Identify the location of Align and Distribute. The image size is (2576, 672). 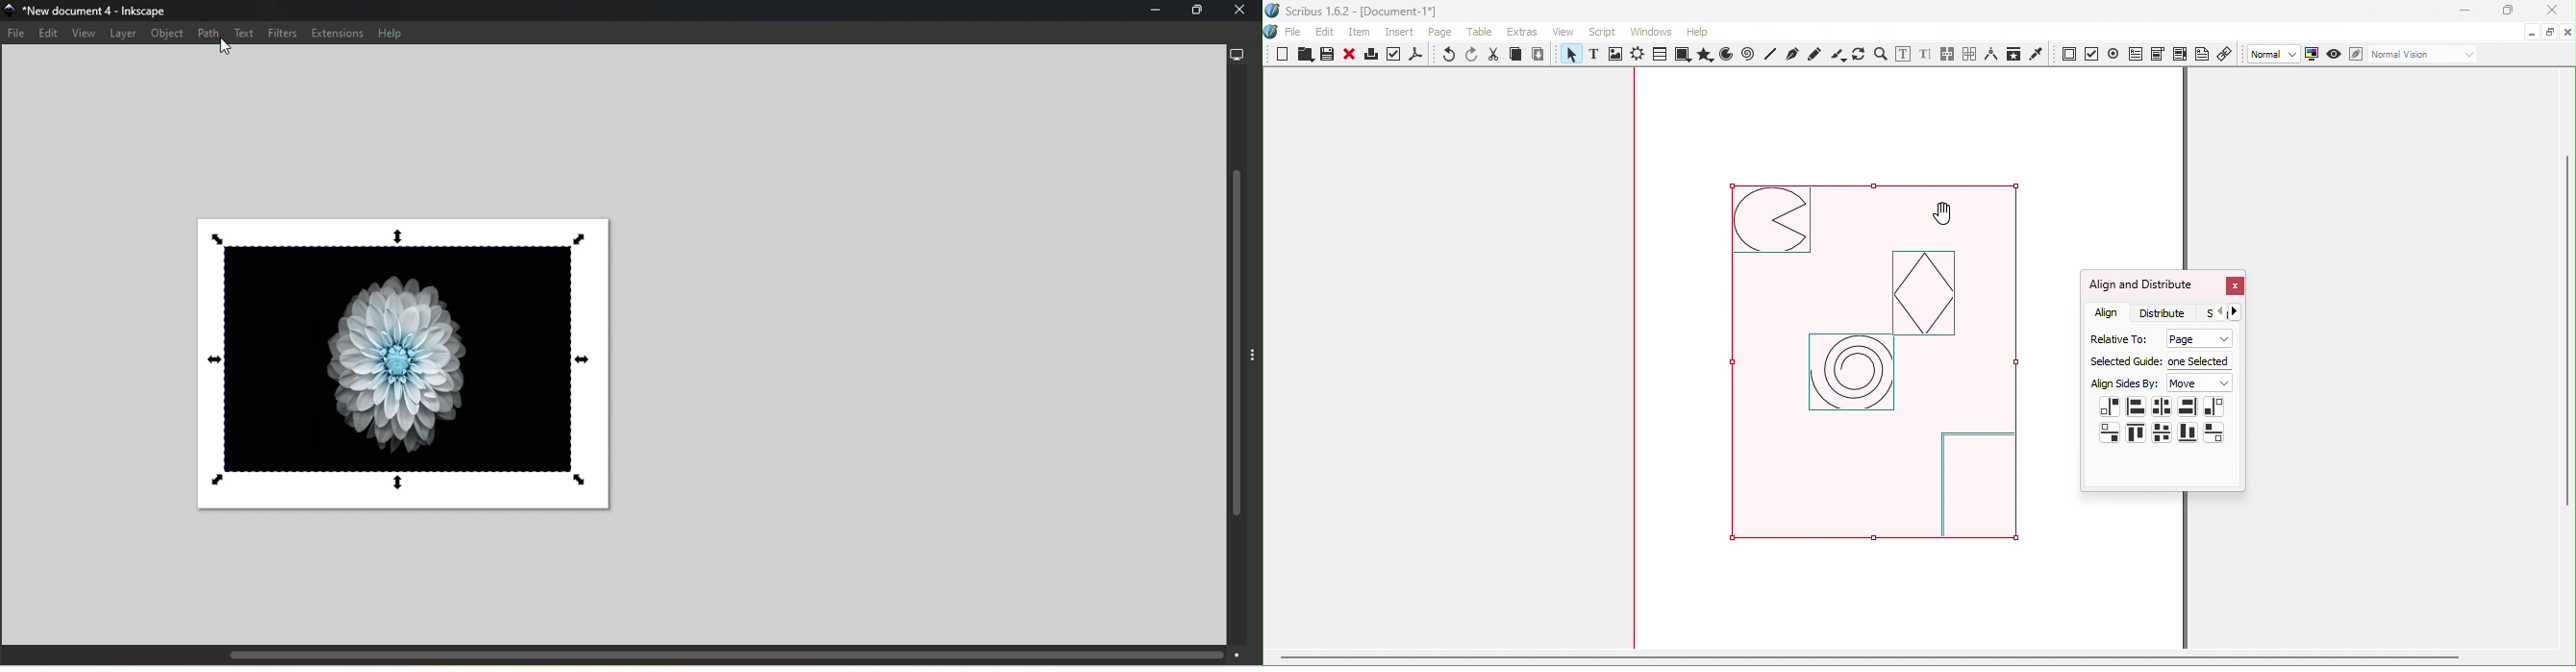
(2140, 284).